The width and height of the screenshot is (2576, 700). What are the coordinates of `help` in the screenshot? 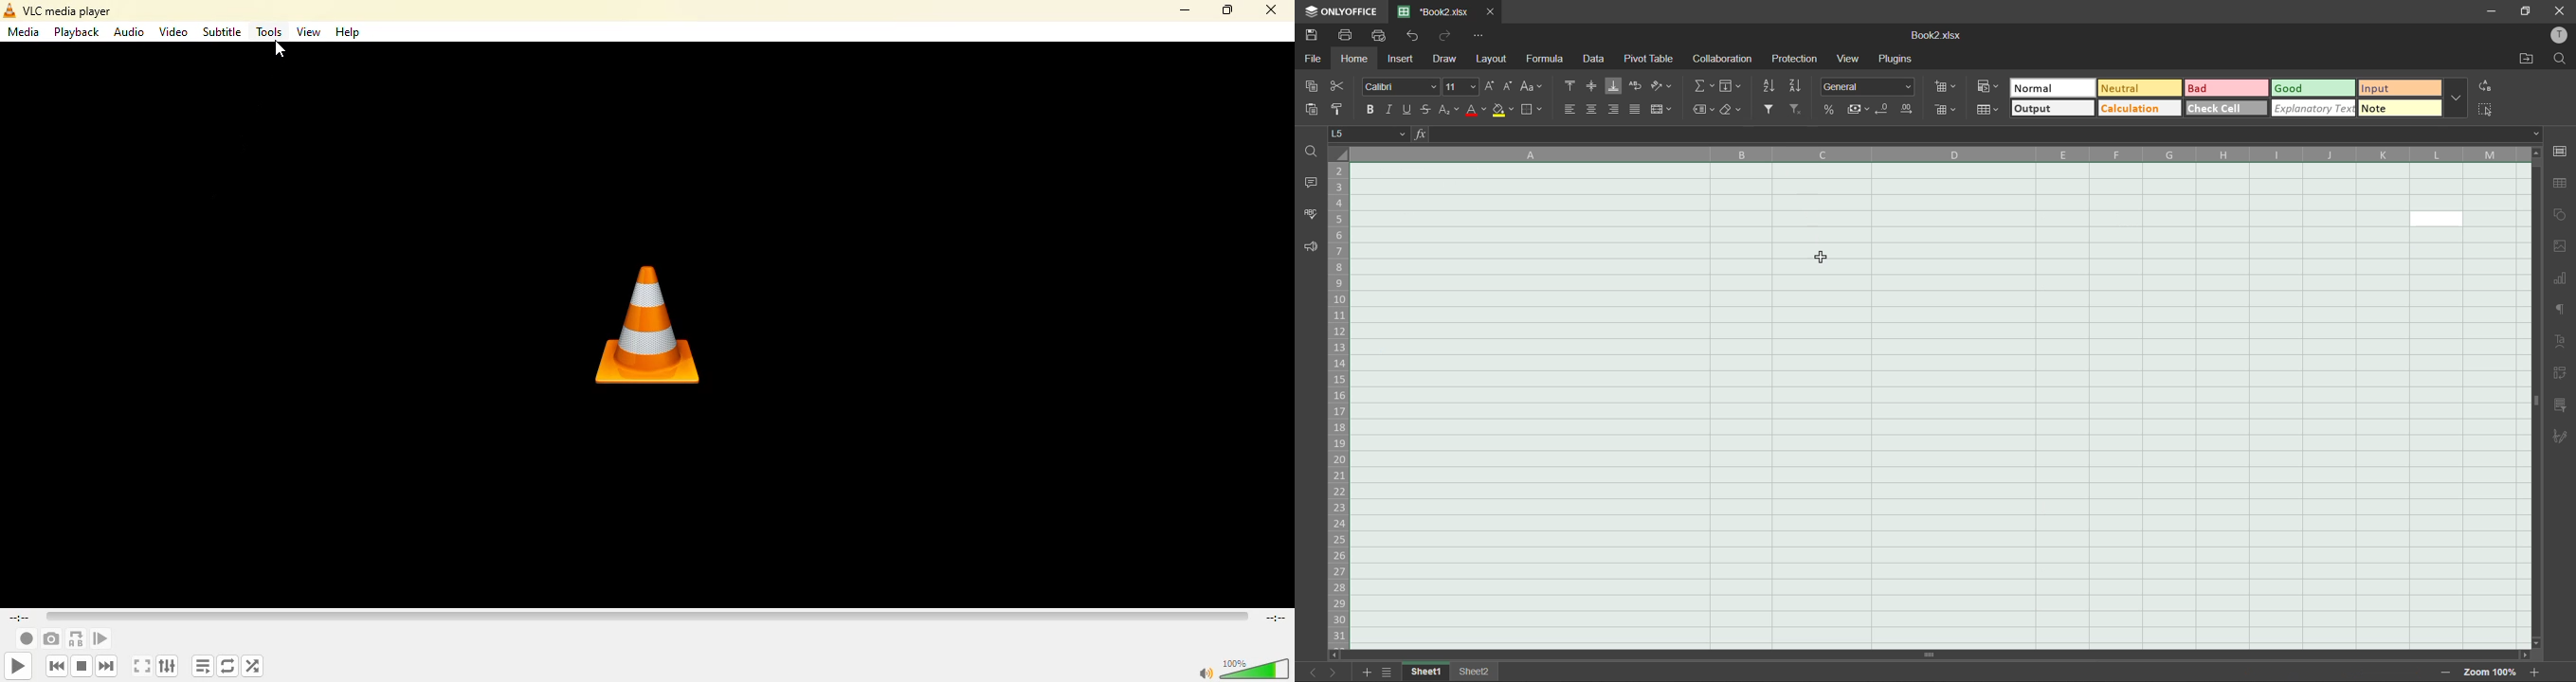 It's located at (348, 34).